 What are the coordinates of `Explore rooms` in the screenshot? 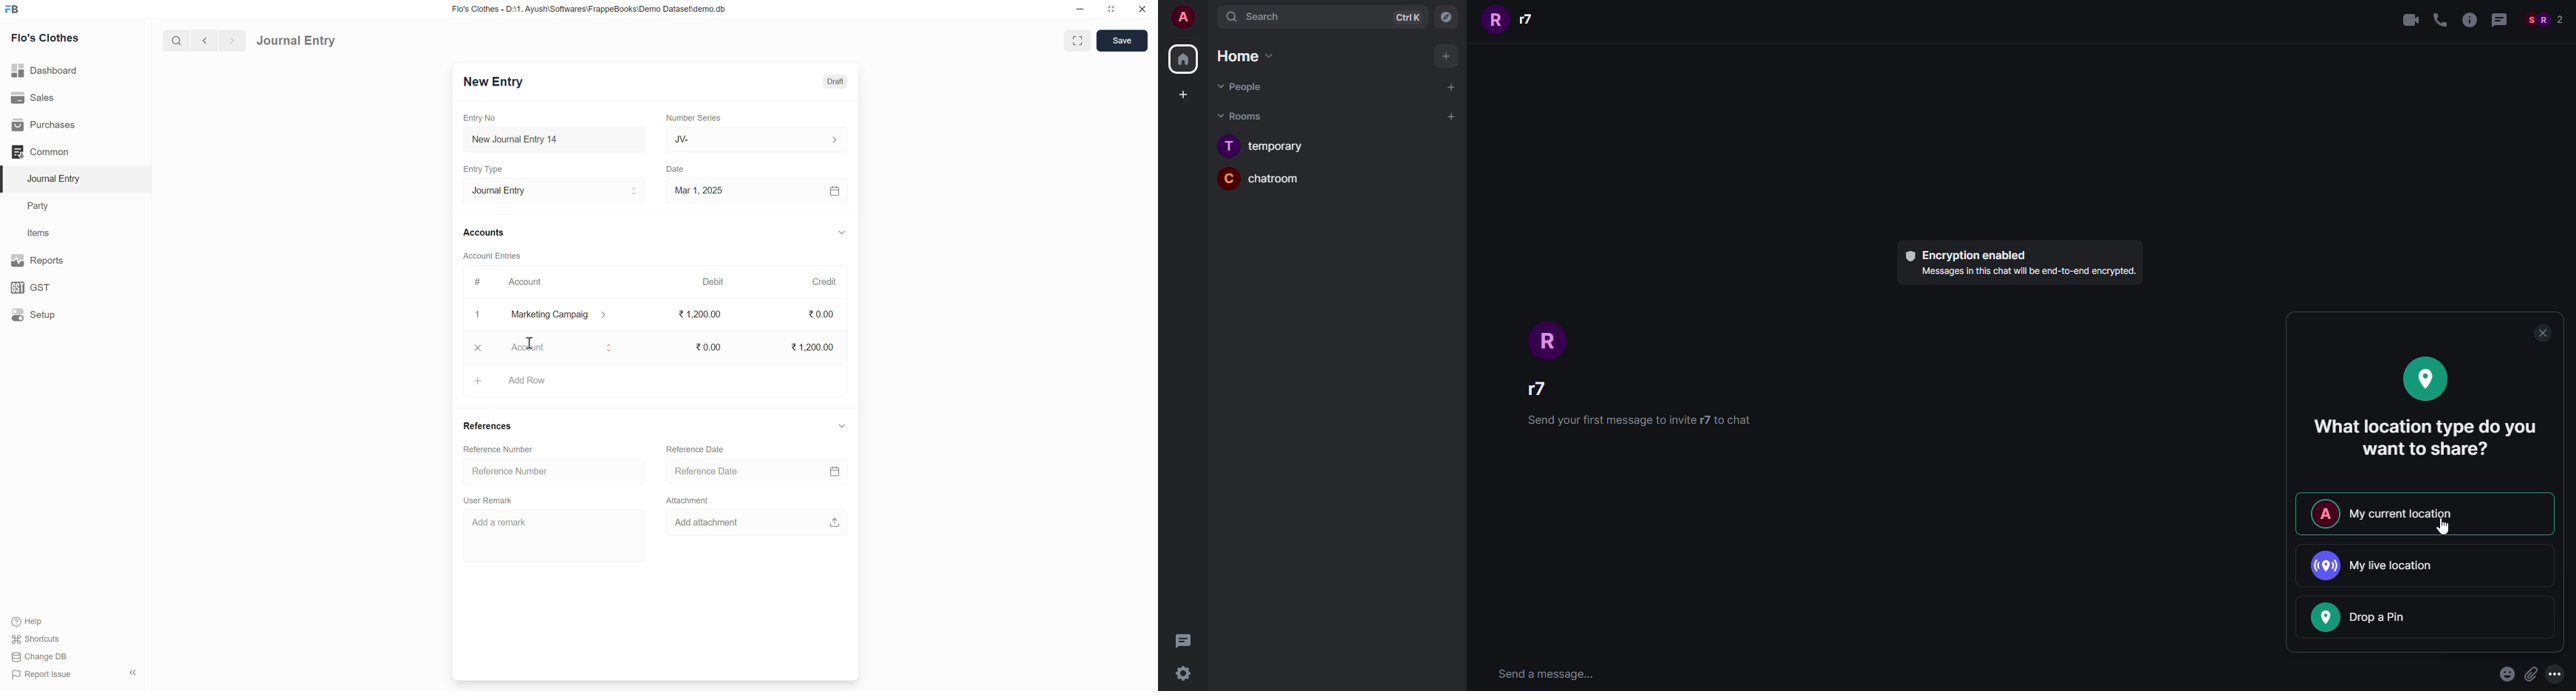 It's located at (1448, 18).